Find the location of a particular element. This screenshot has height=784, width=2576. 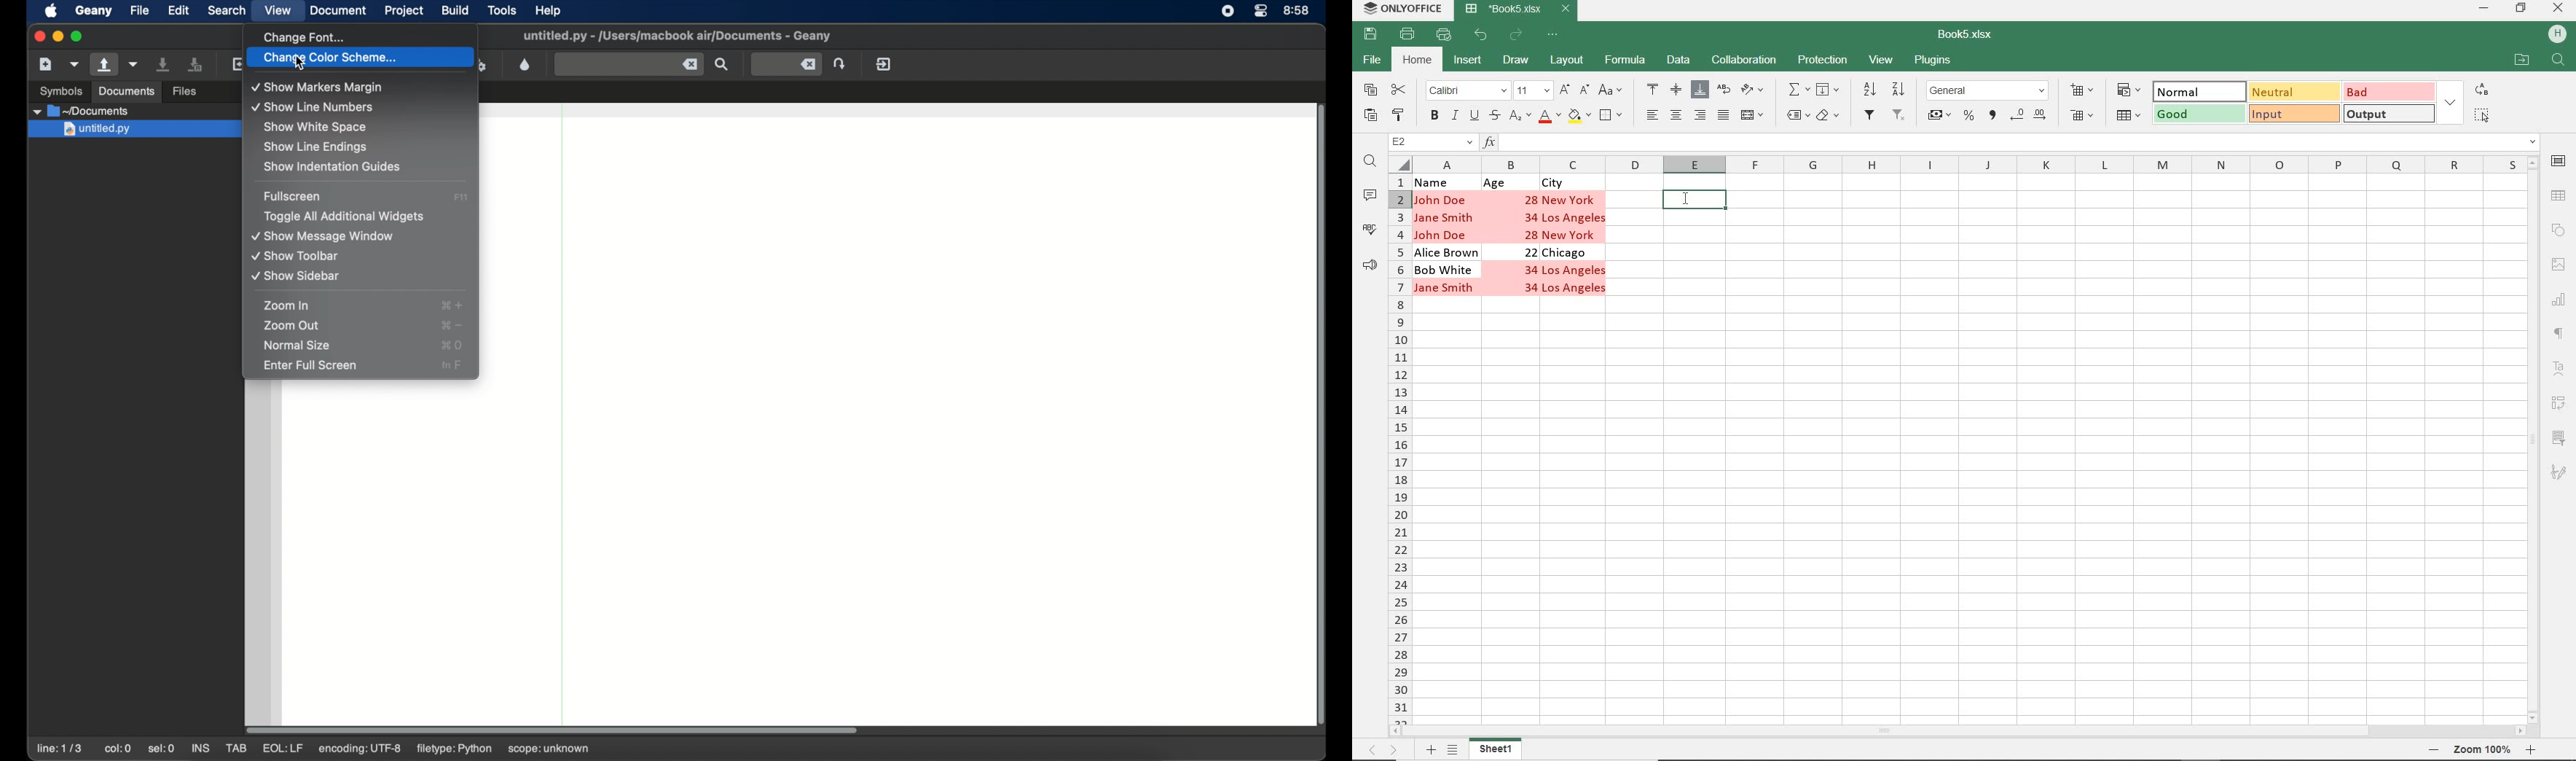

John Doe is located at coordinates (1440, 198).